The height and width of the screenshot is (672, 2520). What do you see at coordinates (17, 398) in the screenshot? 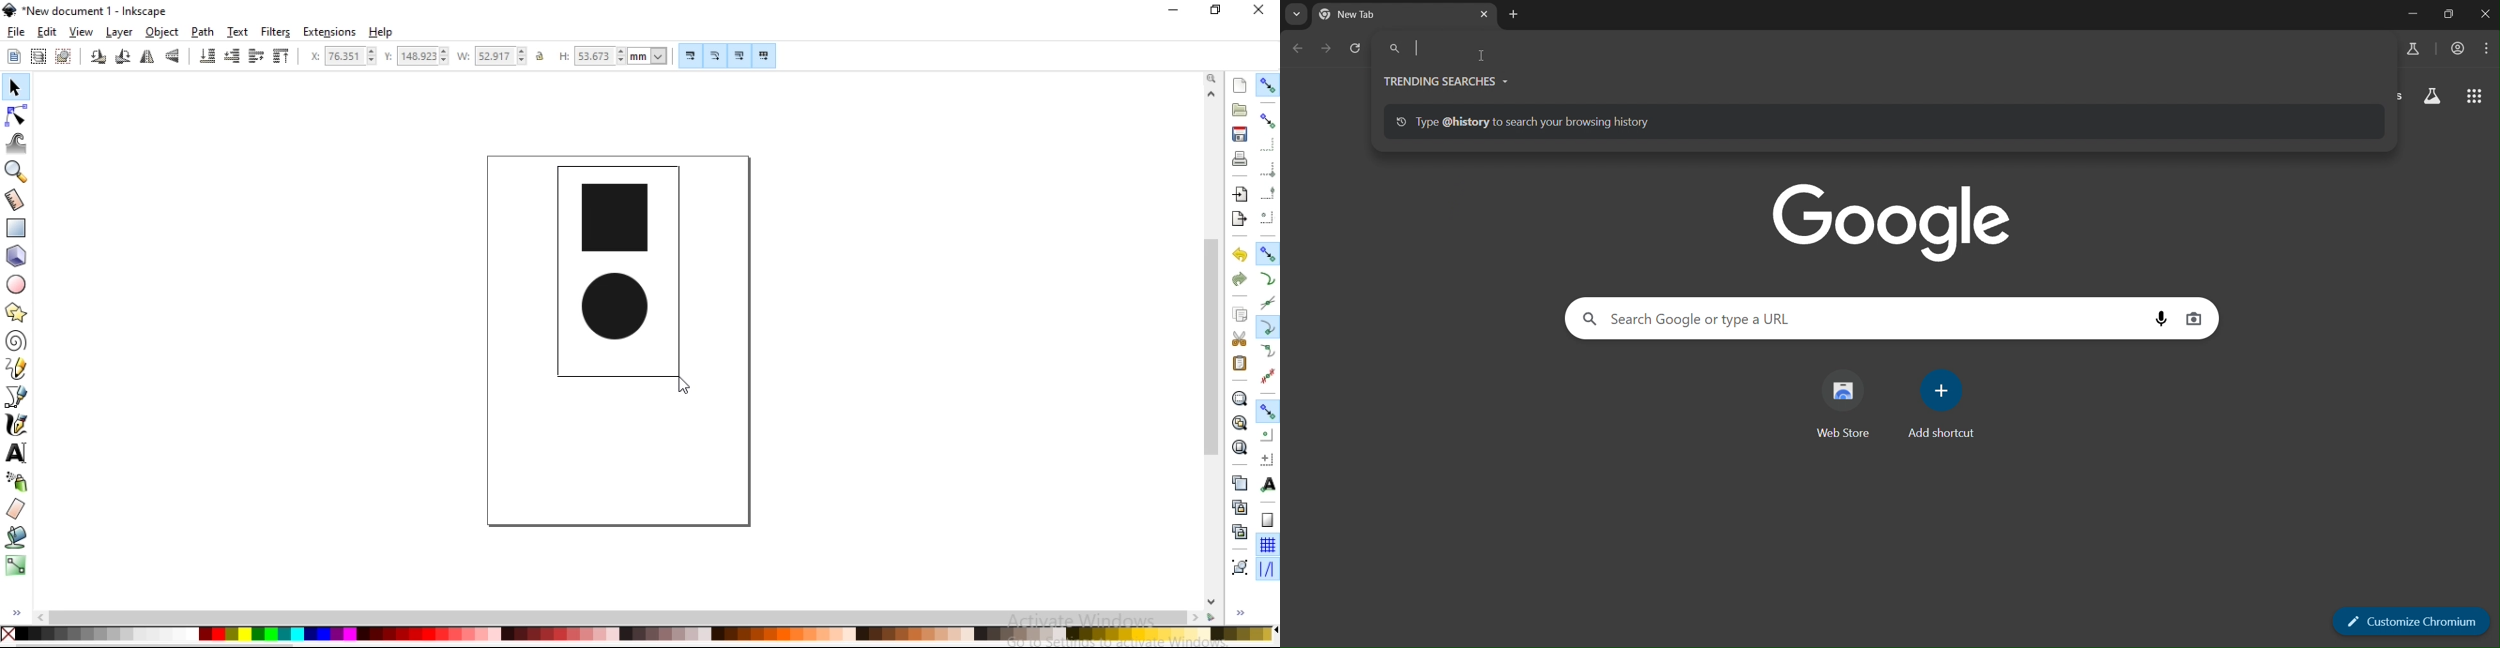
I see `draw bezier curves and straight lines` at bounding box center [17, 398].